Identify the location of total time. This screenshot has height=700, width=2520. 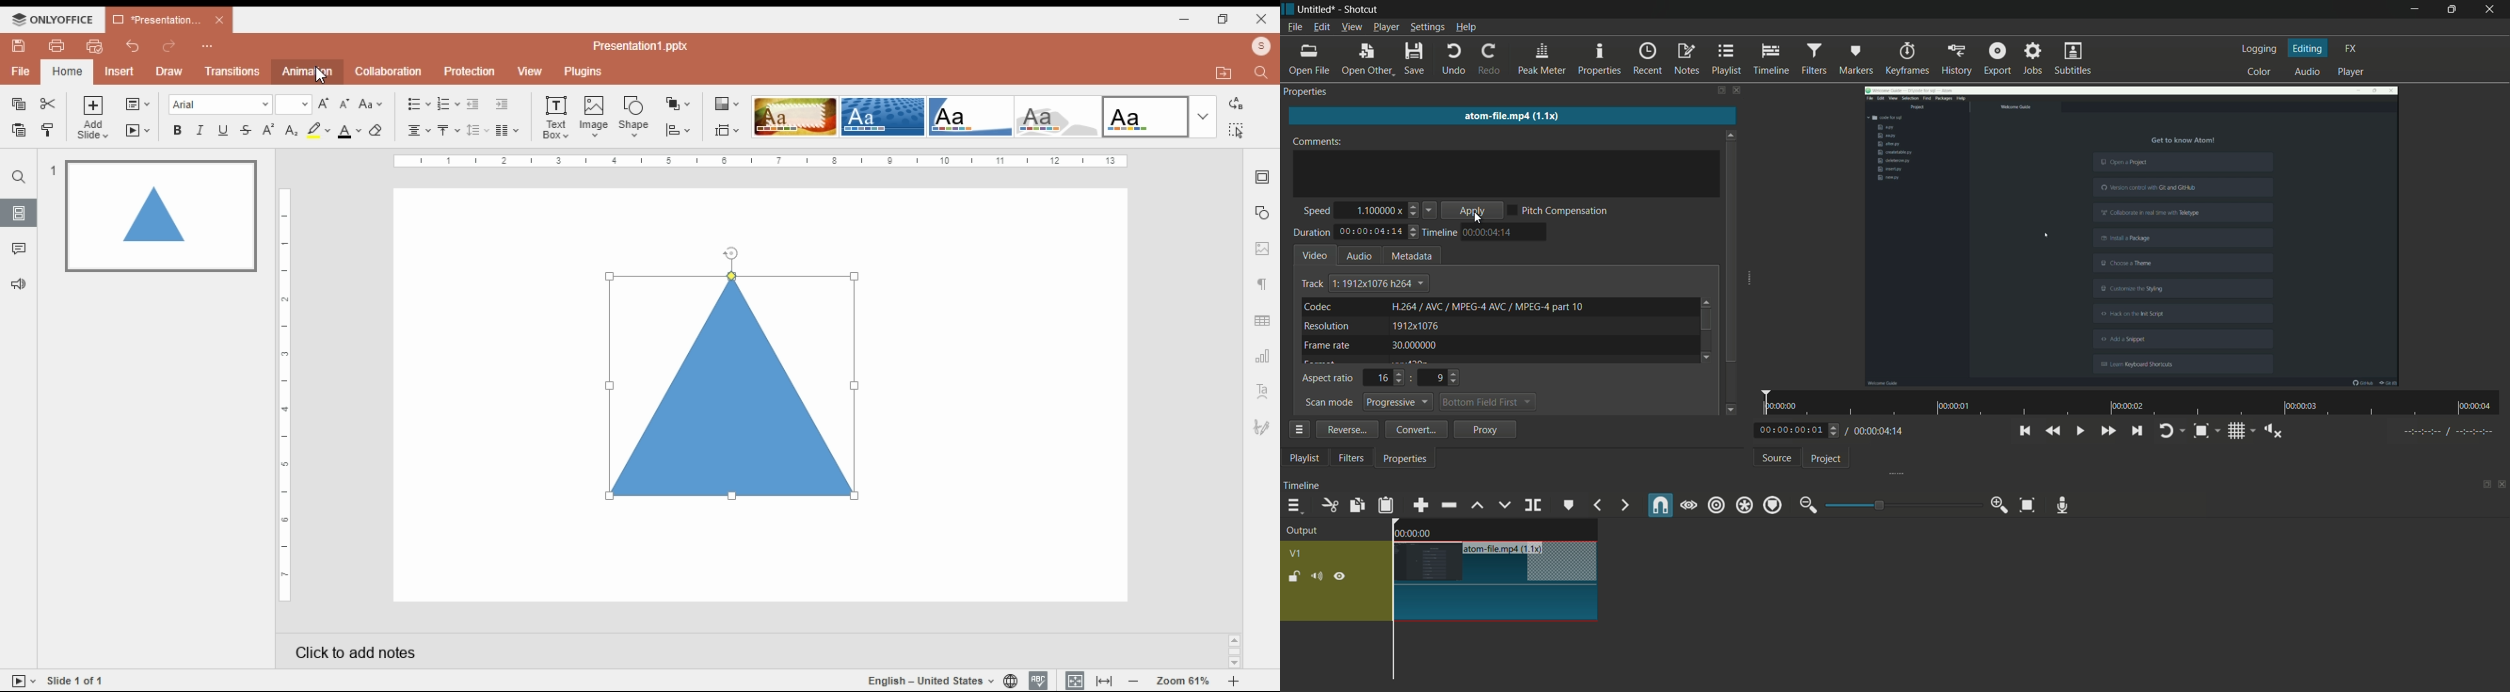
(1878, 431).